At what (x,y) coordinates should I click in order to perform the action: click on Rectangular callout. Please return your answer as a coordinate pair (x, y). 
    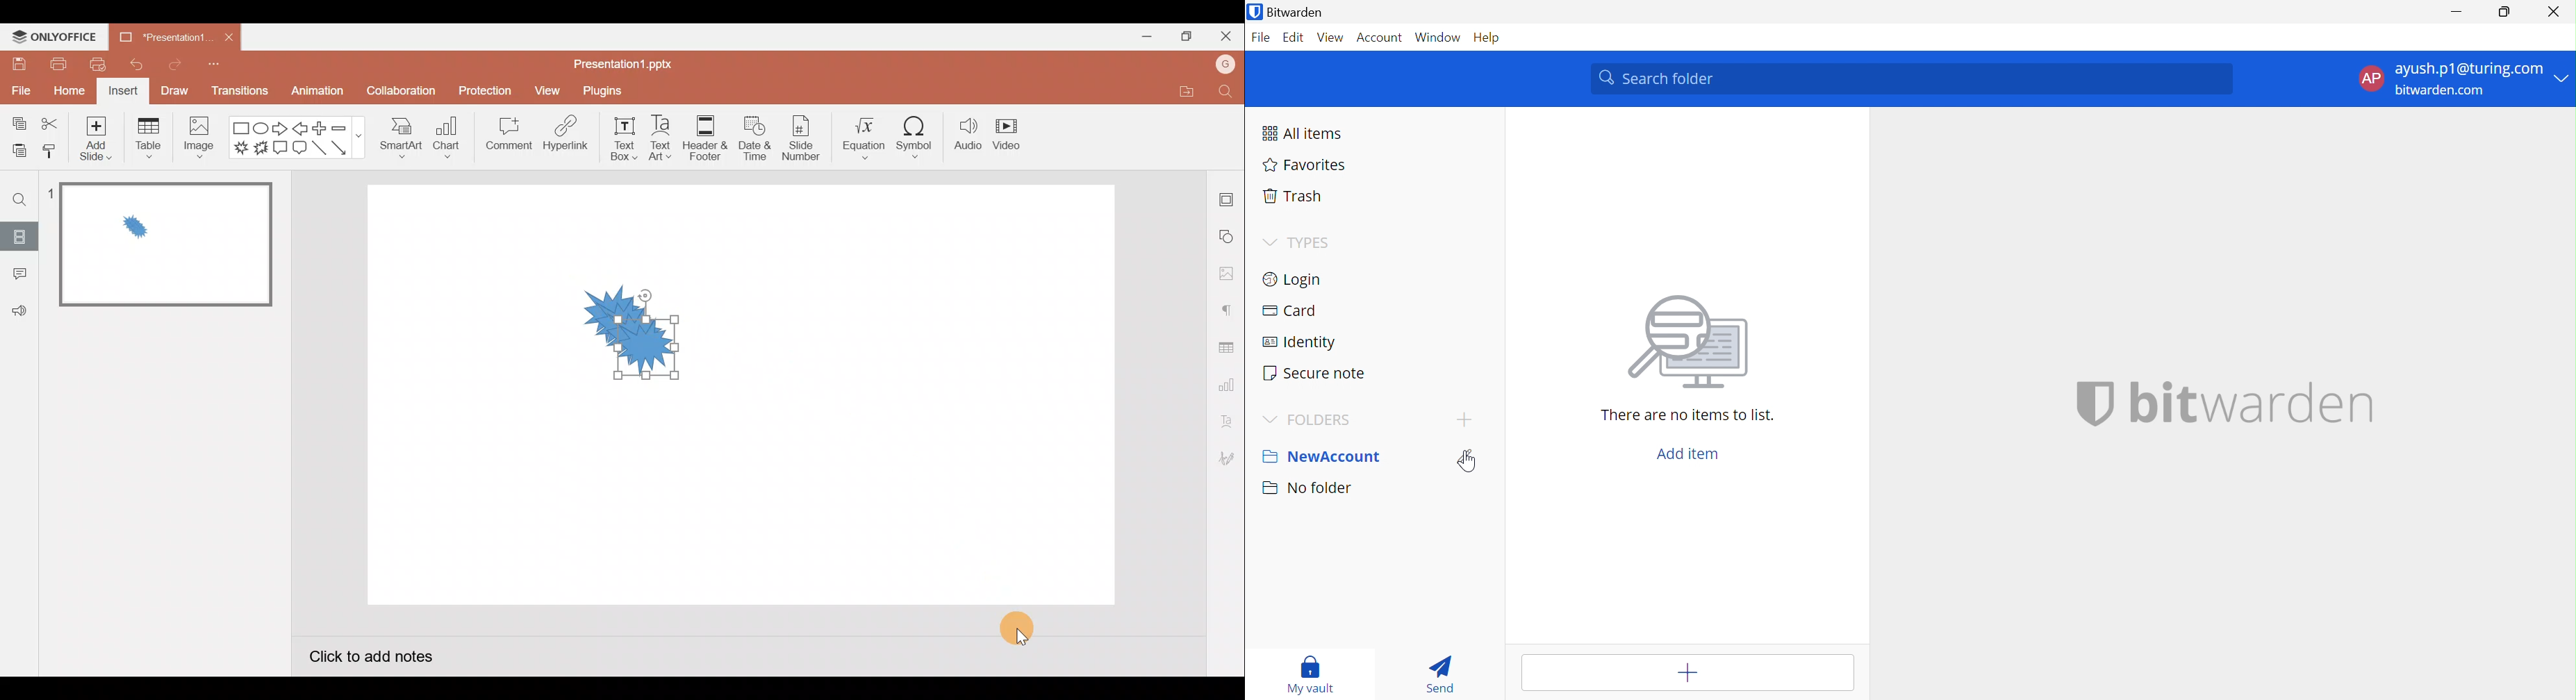
    Looking at the image, I should click on (281, 150).